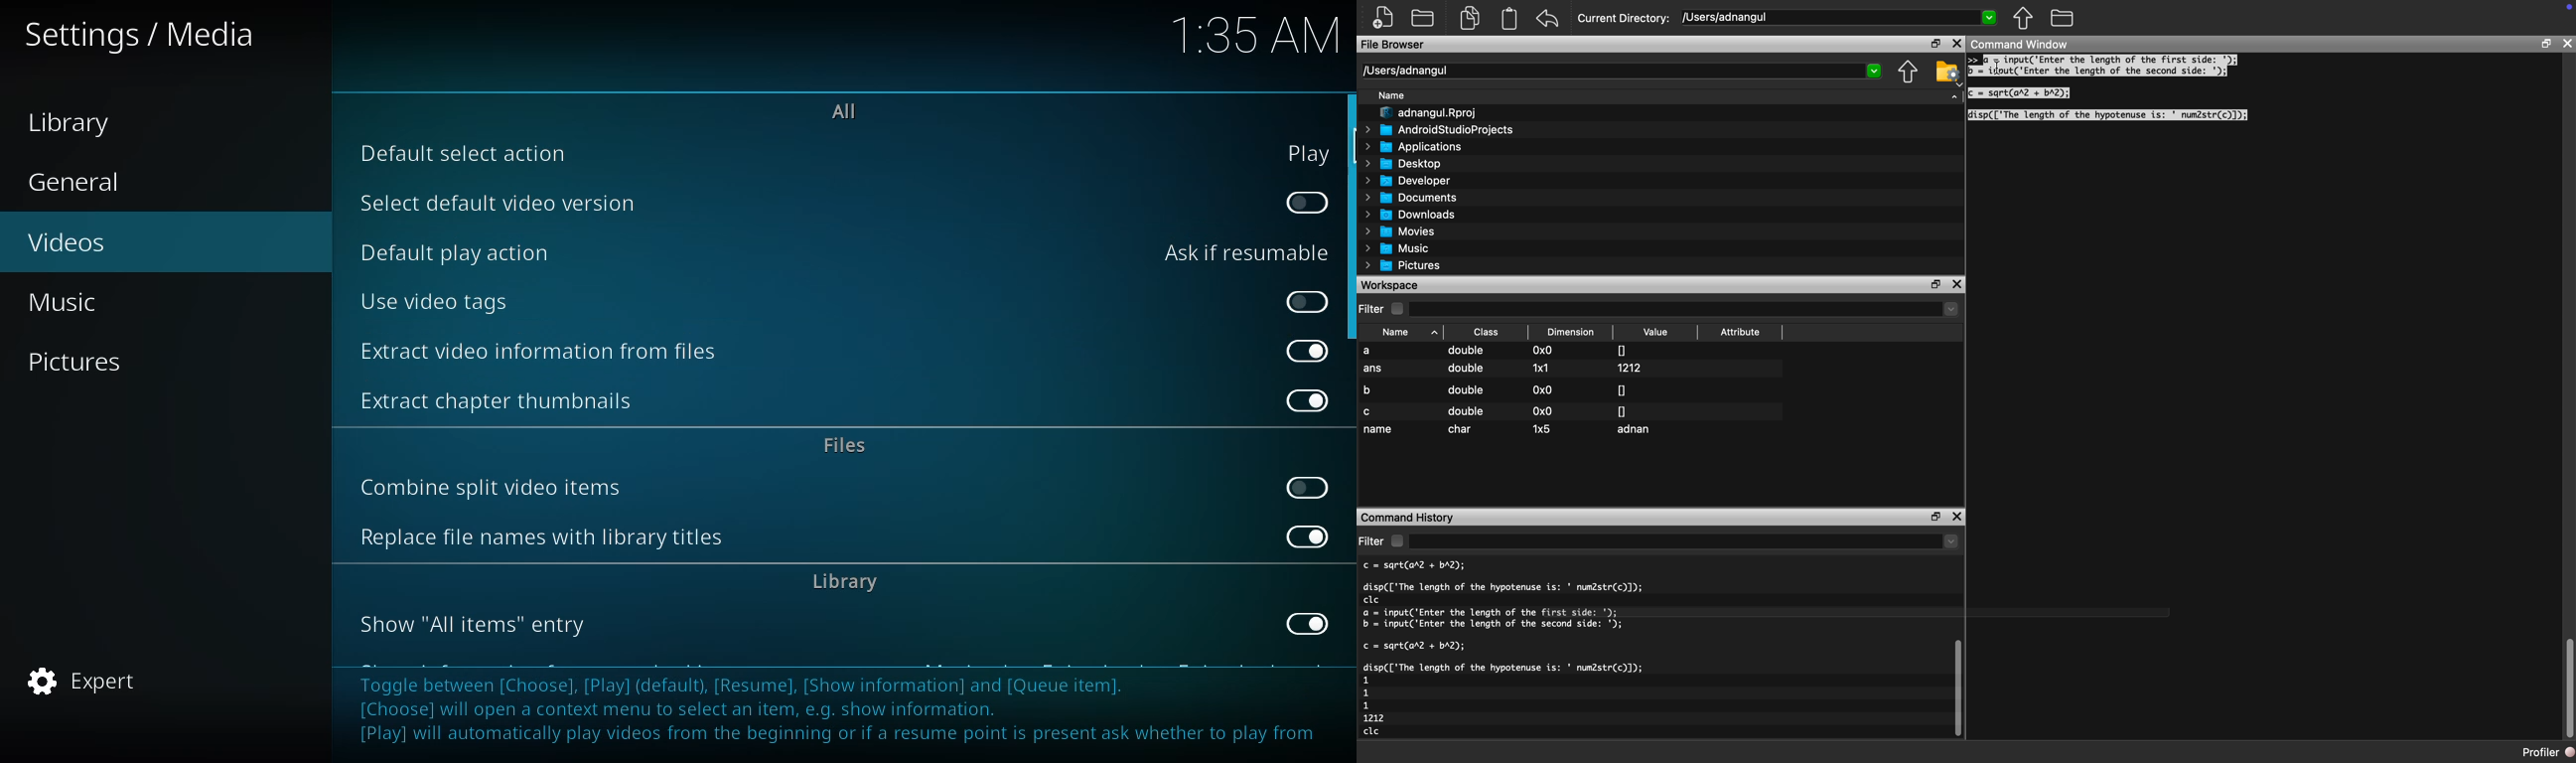  Describe the element at coordinates (1379, 430) in the screenshot. I see `name` at that location.